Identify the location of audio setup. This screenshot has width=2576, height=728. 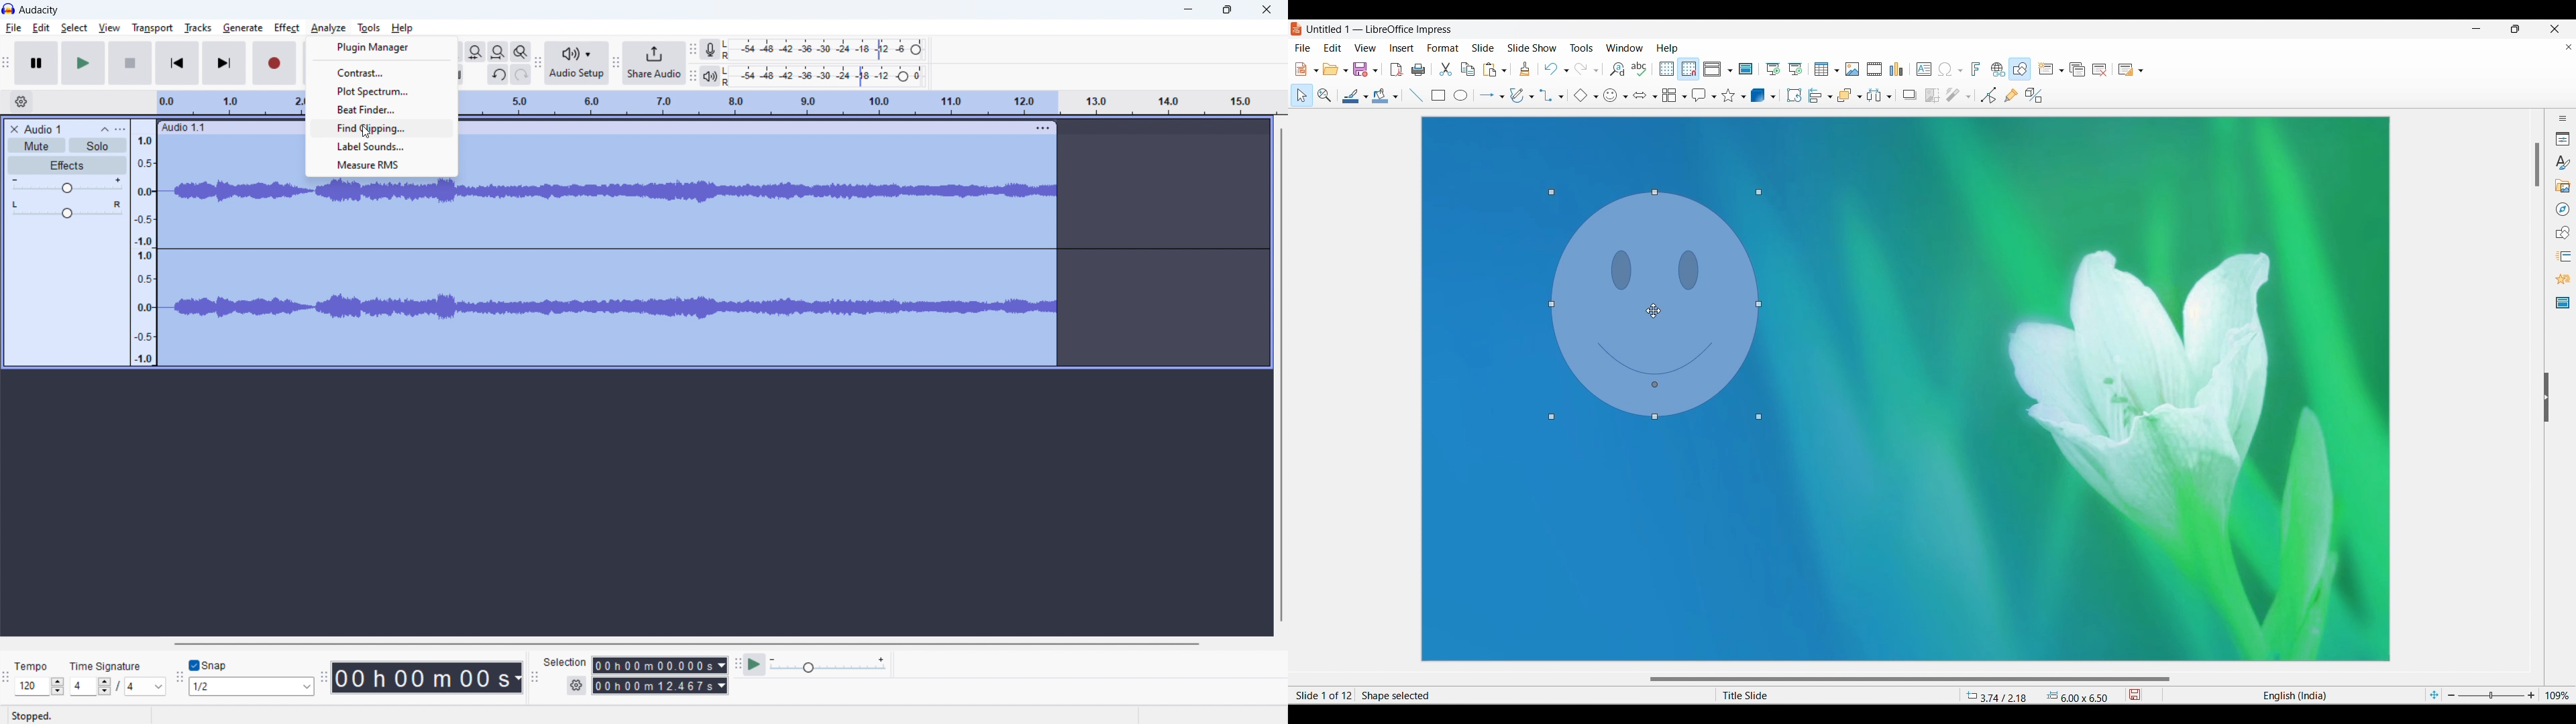
(577, 64).